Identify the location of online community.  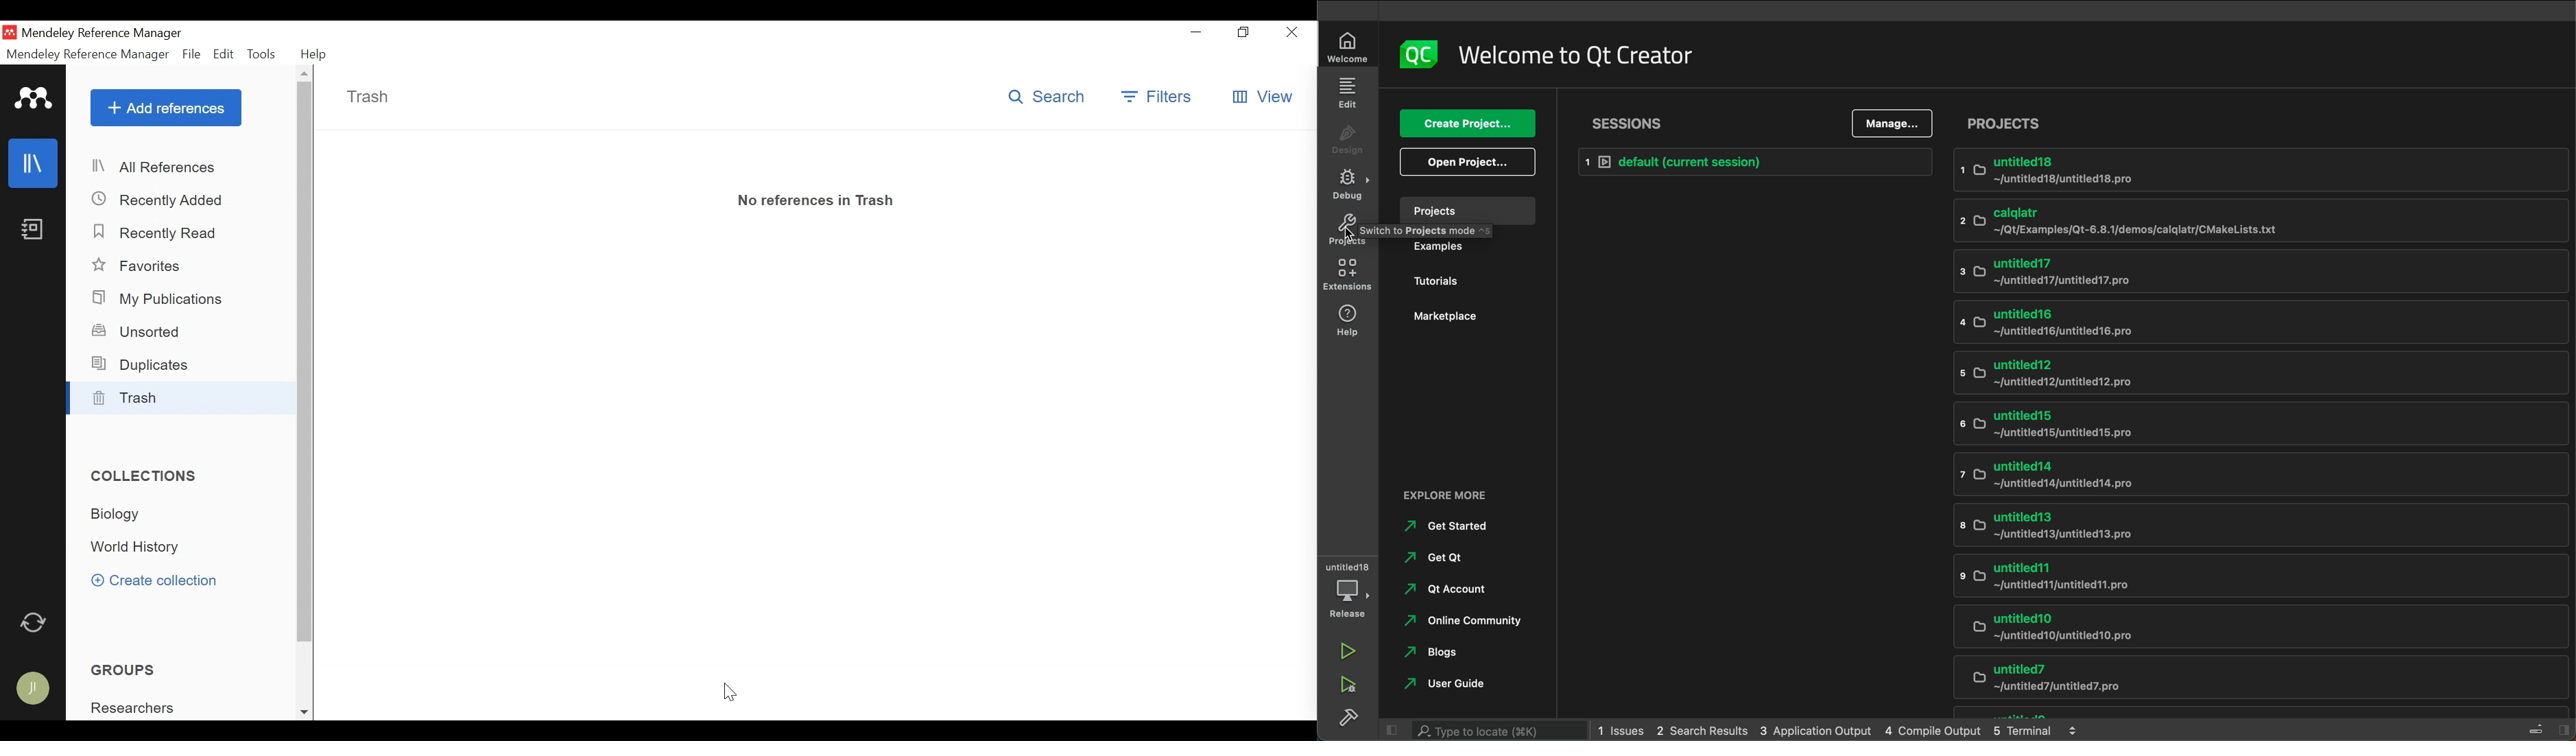
(1459, 623).